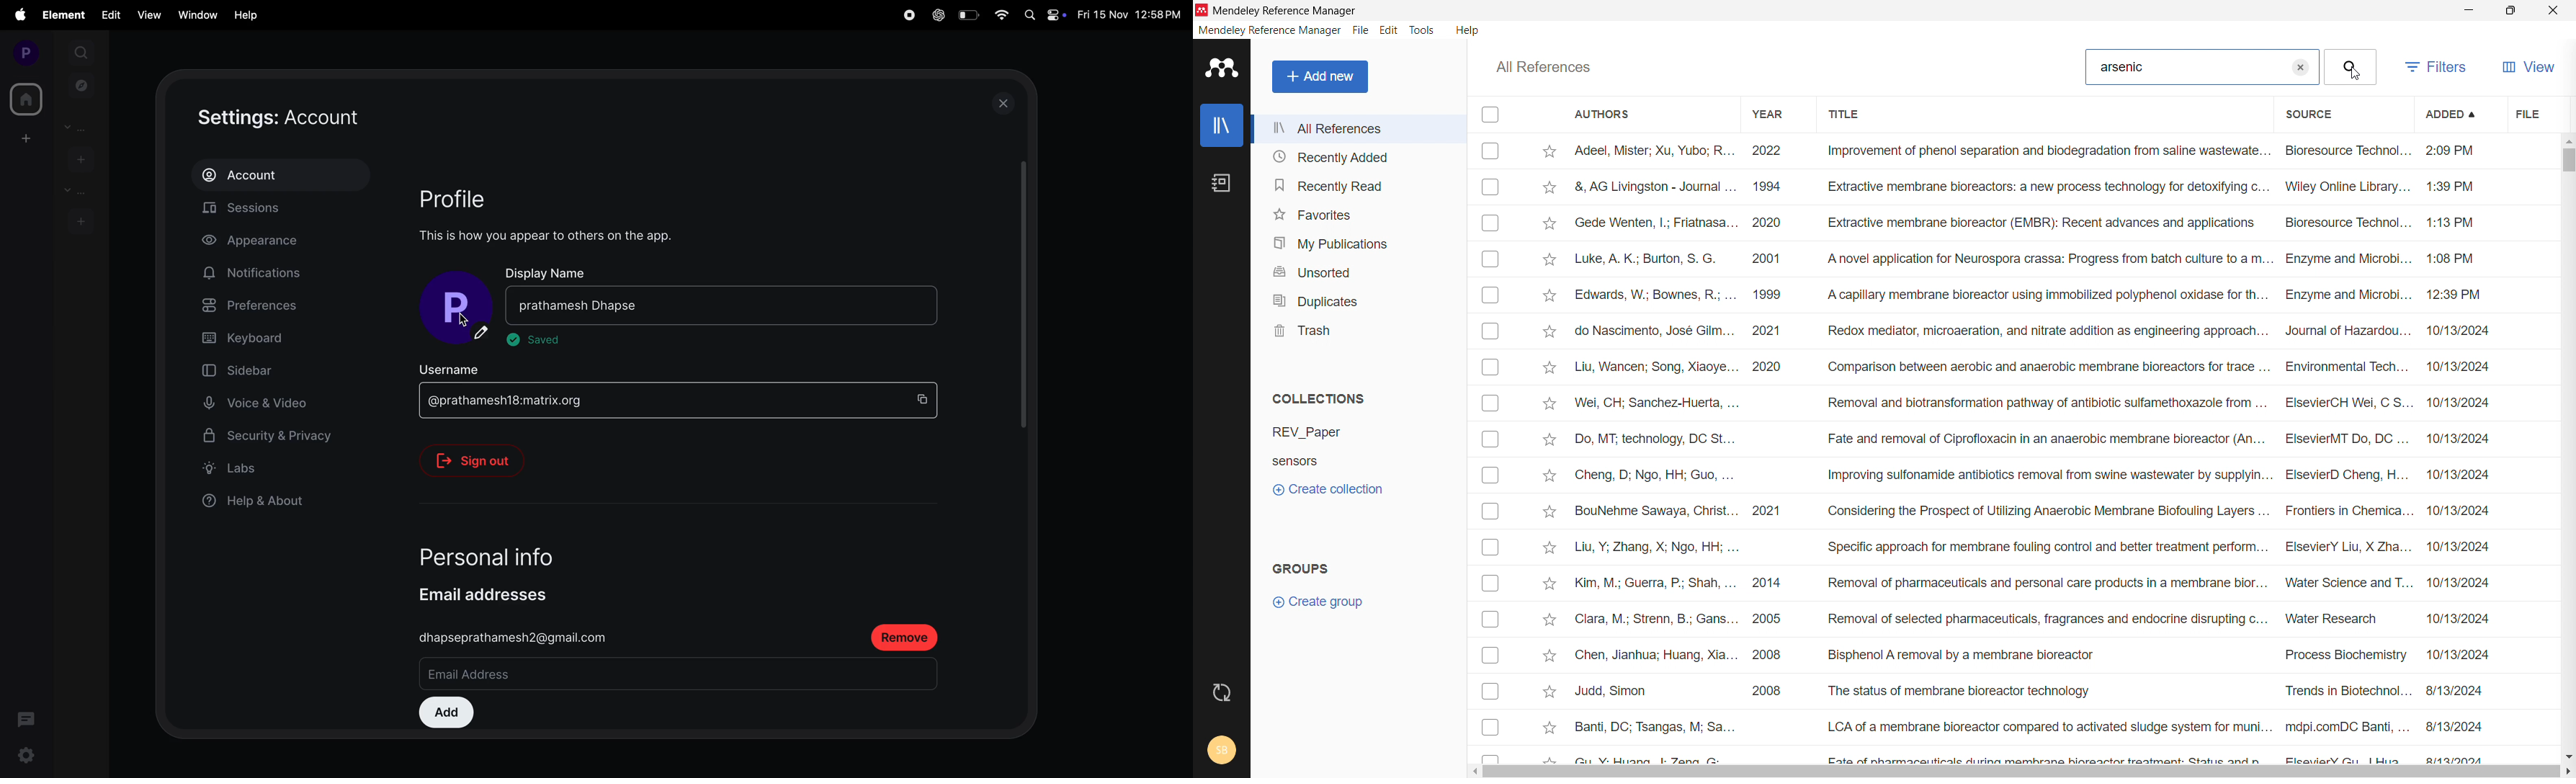  I want to click on checkbox, so click(1490, 114).